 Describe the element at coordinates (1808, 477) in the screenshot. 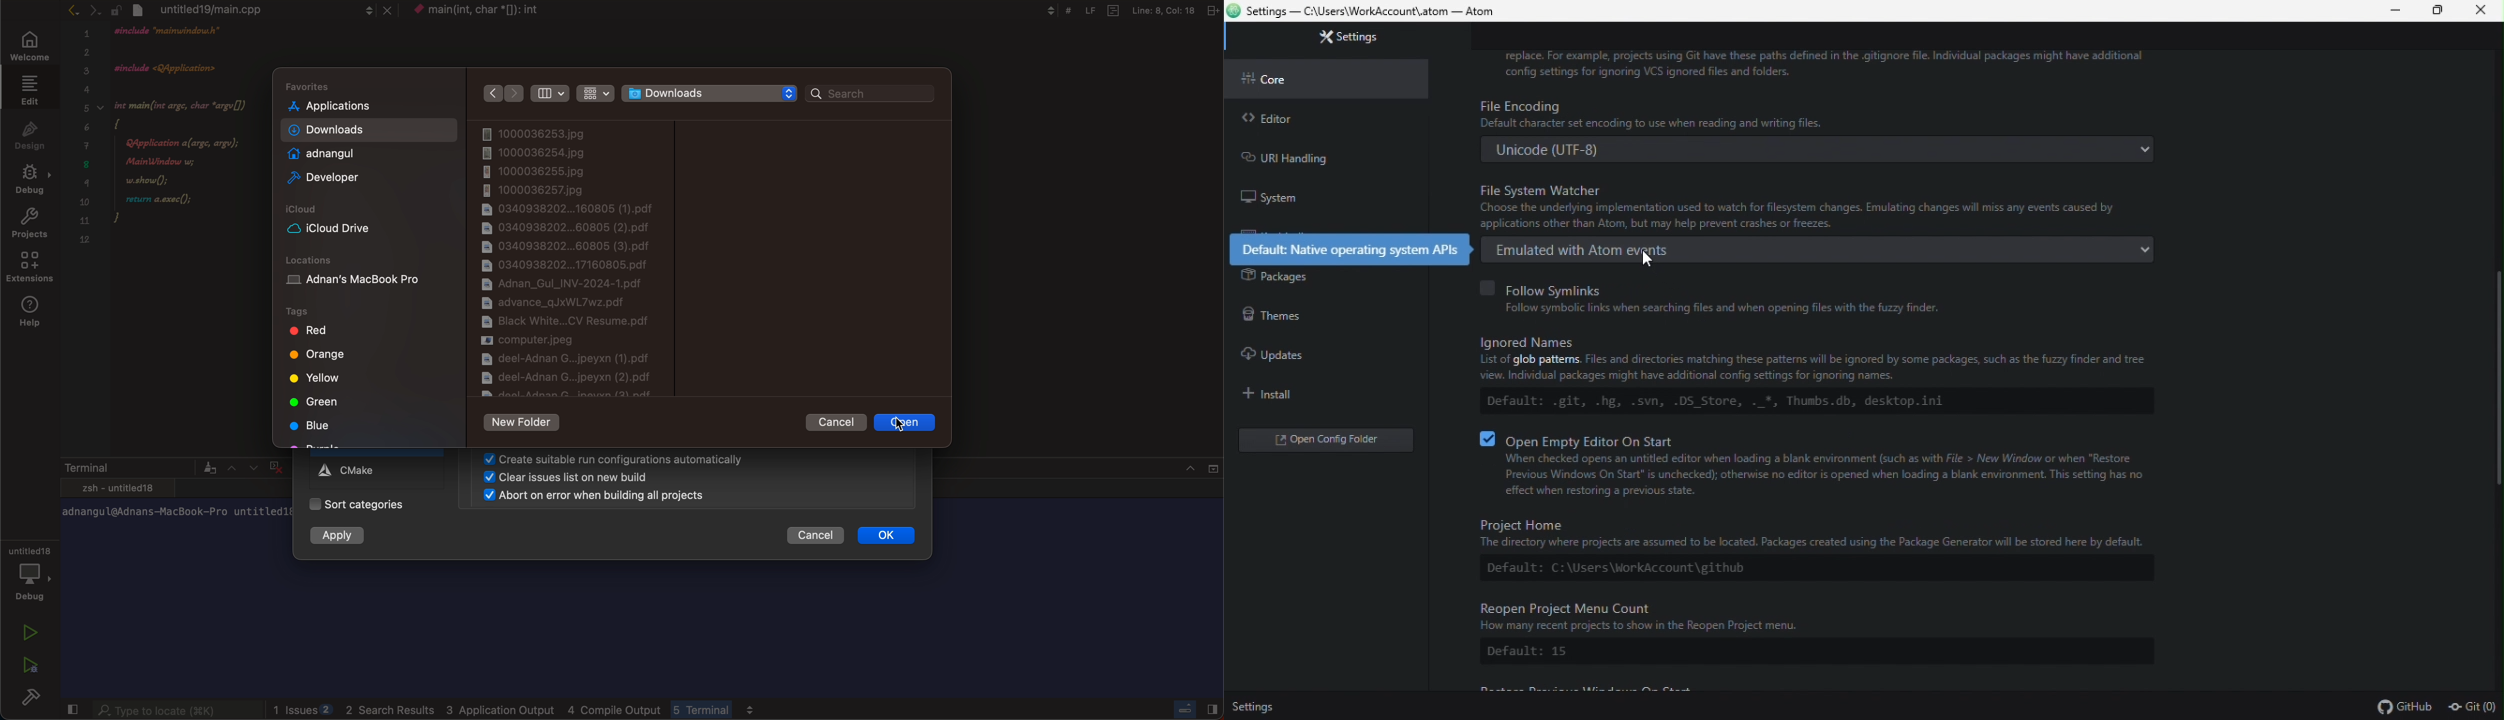

I see `When checked opens an untitled editor when loading a blank environment such as with File > New Window or when "Restore Previous Windows On Start" s unchecked); otherwise no editor  is opened when loading a blank environment. This setting has no effect when restoring a previous state` at that location.